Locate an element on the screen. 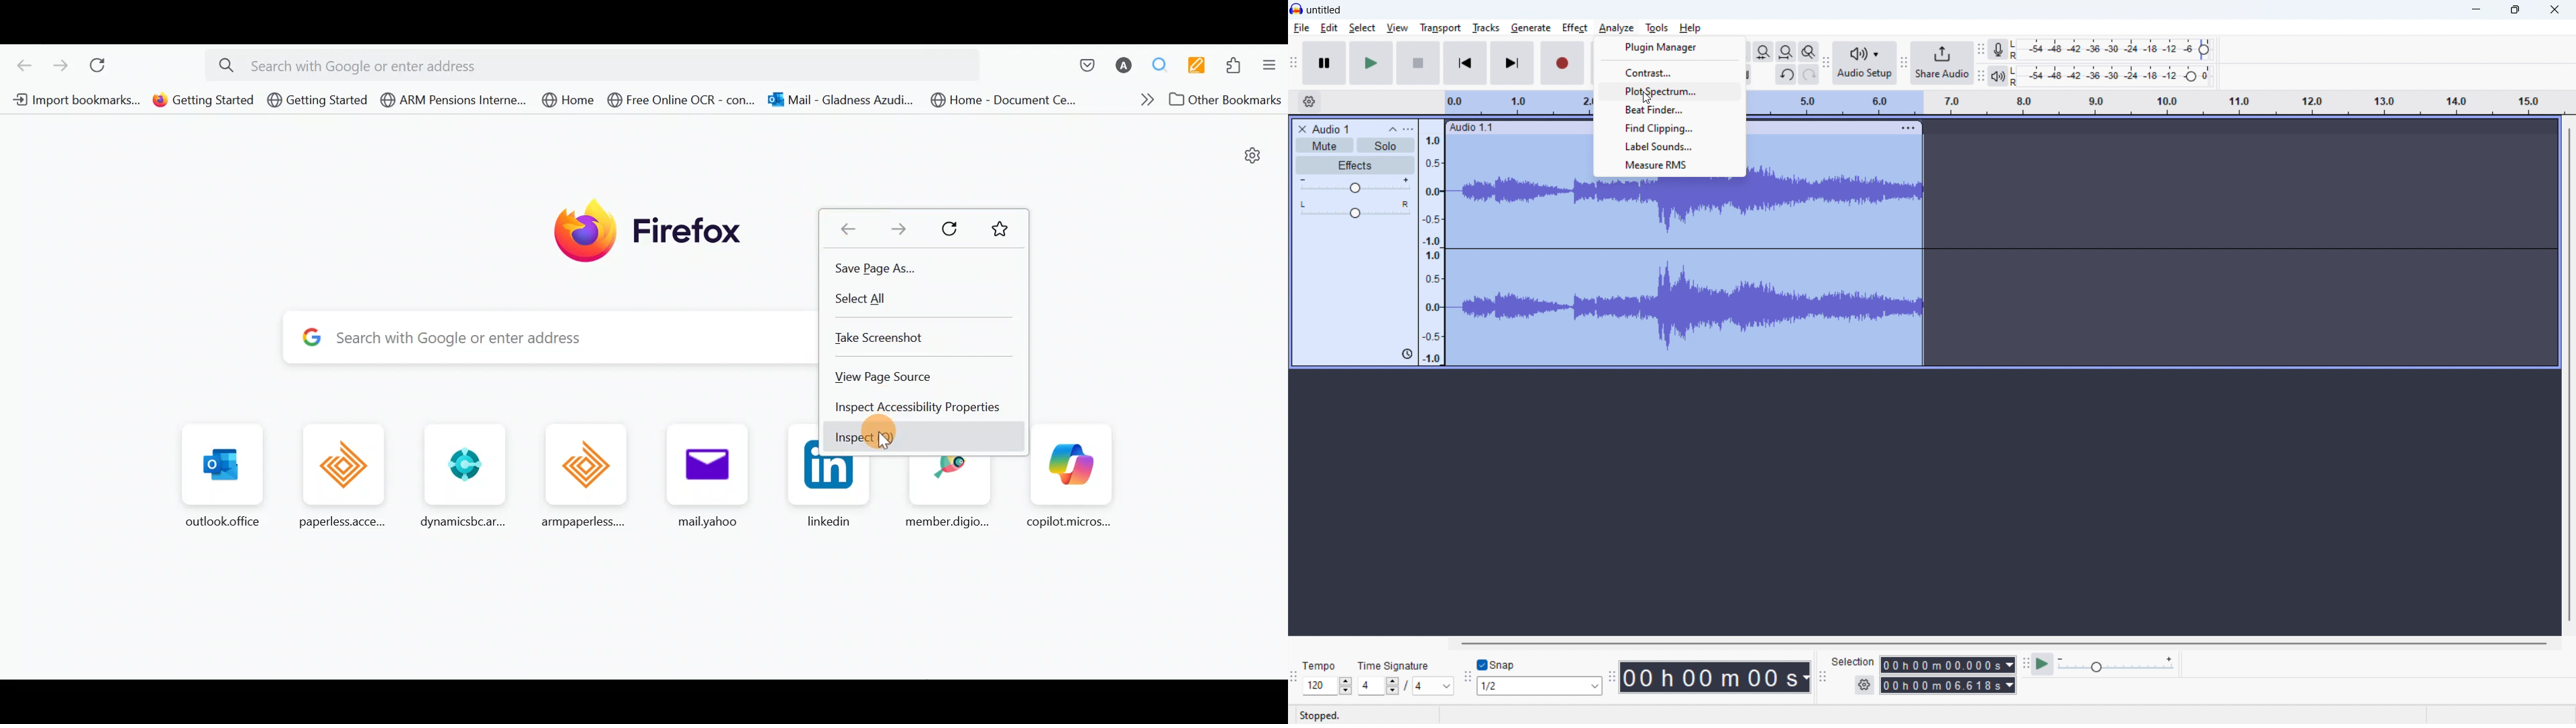 This screenshot has height=728, width=2576. Time signature is located at coordinates (1399, 664).